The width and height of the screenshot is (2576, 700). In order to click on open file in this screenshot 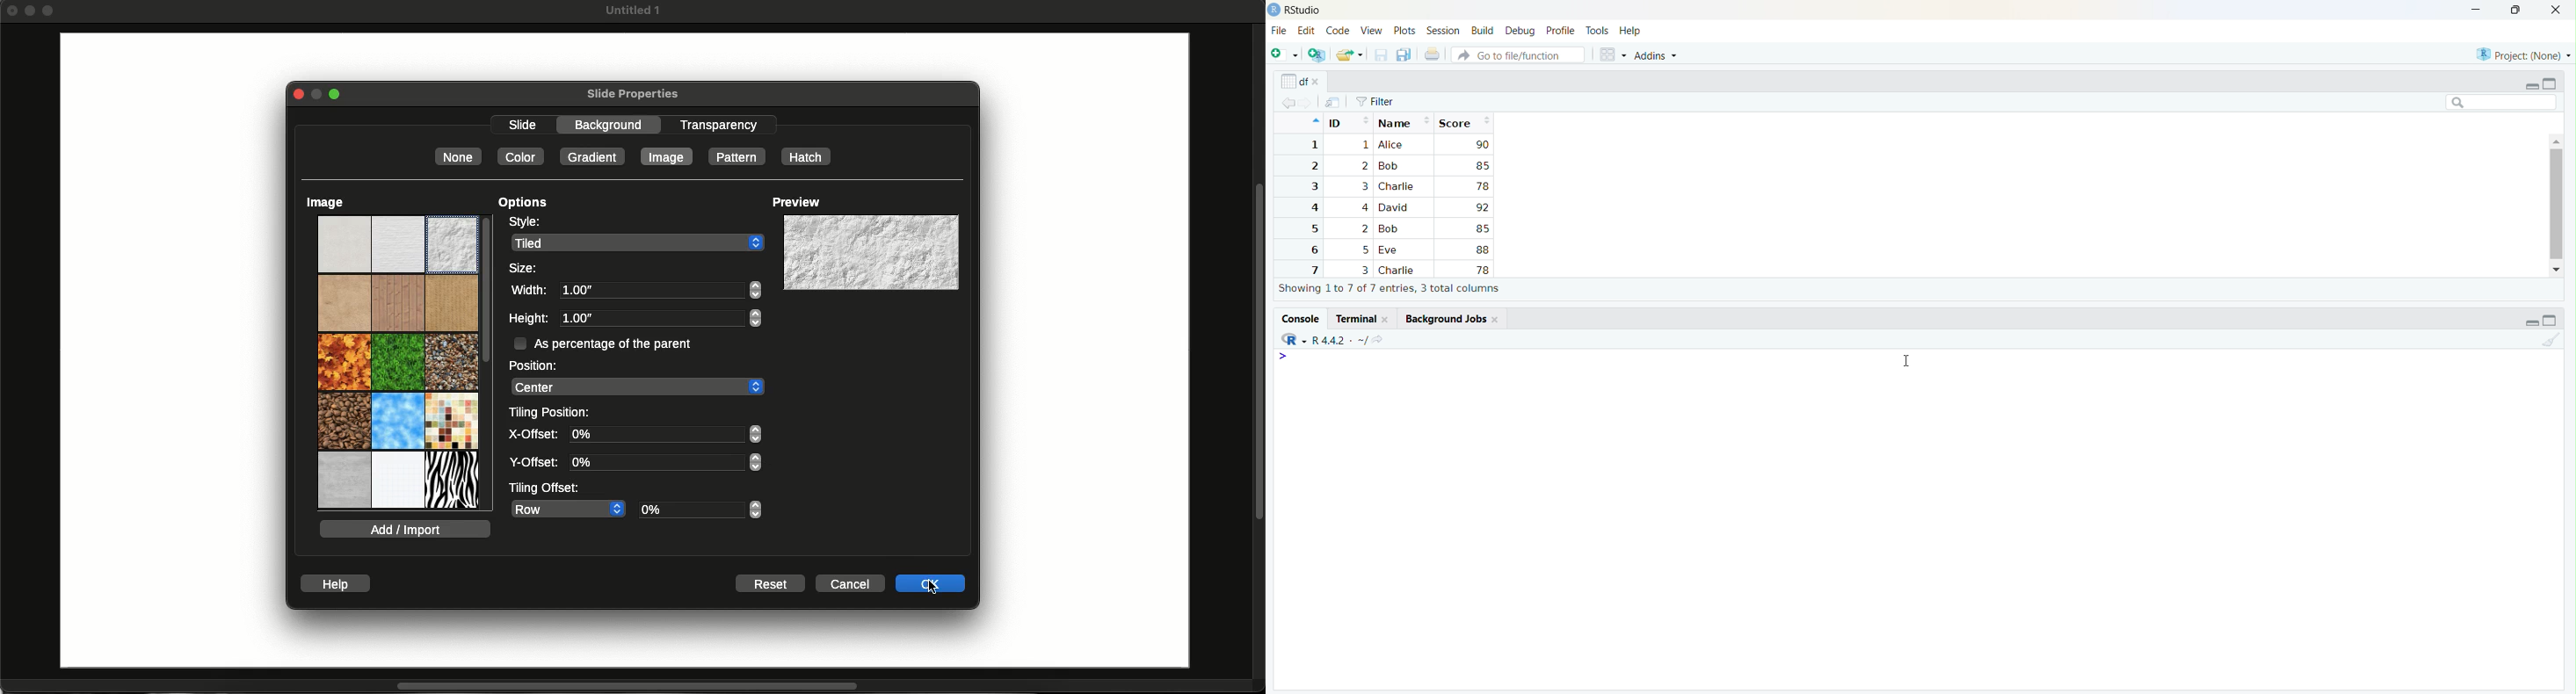, I will do `click(1350, 55)`.